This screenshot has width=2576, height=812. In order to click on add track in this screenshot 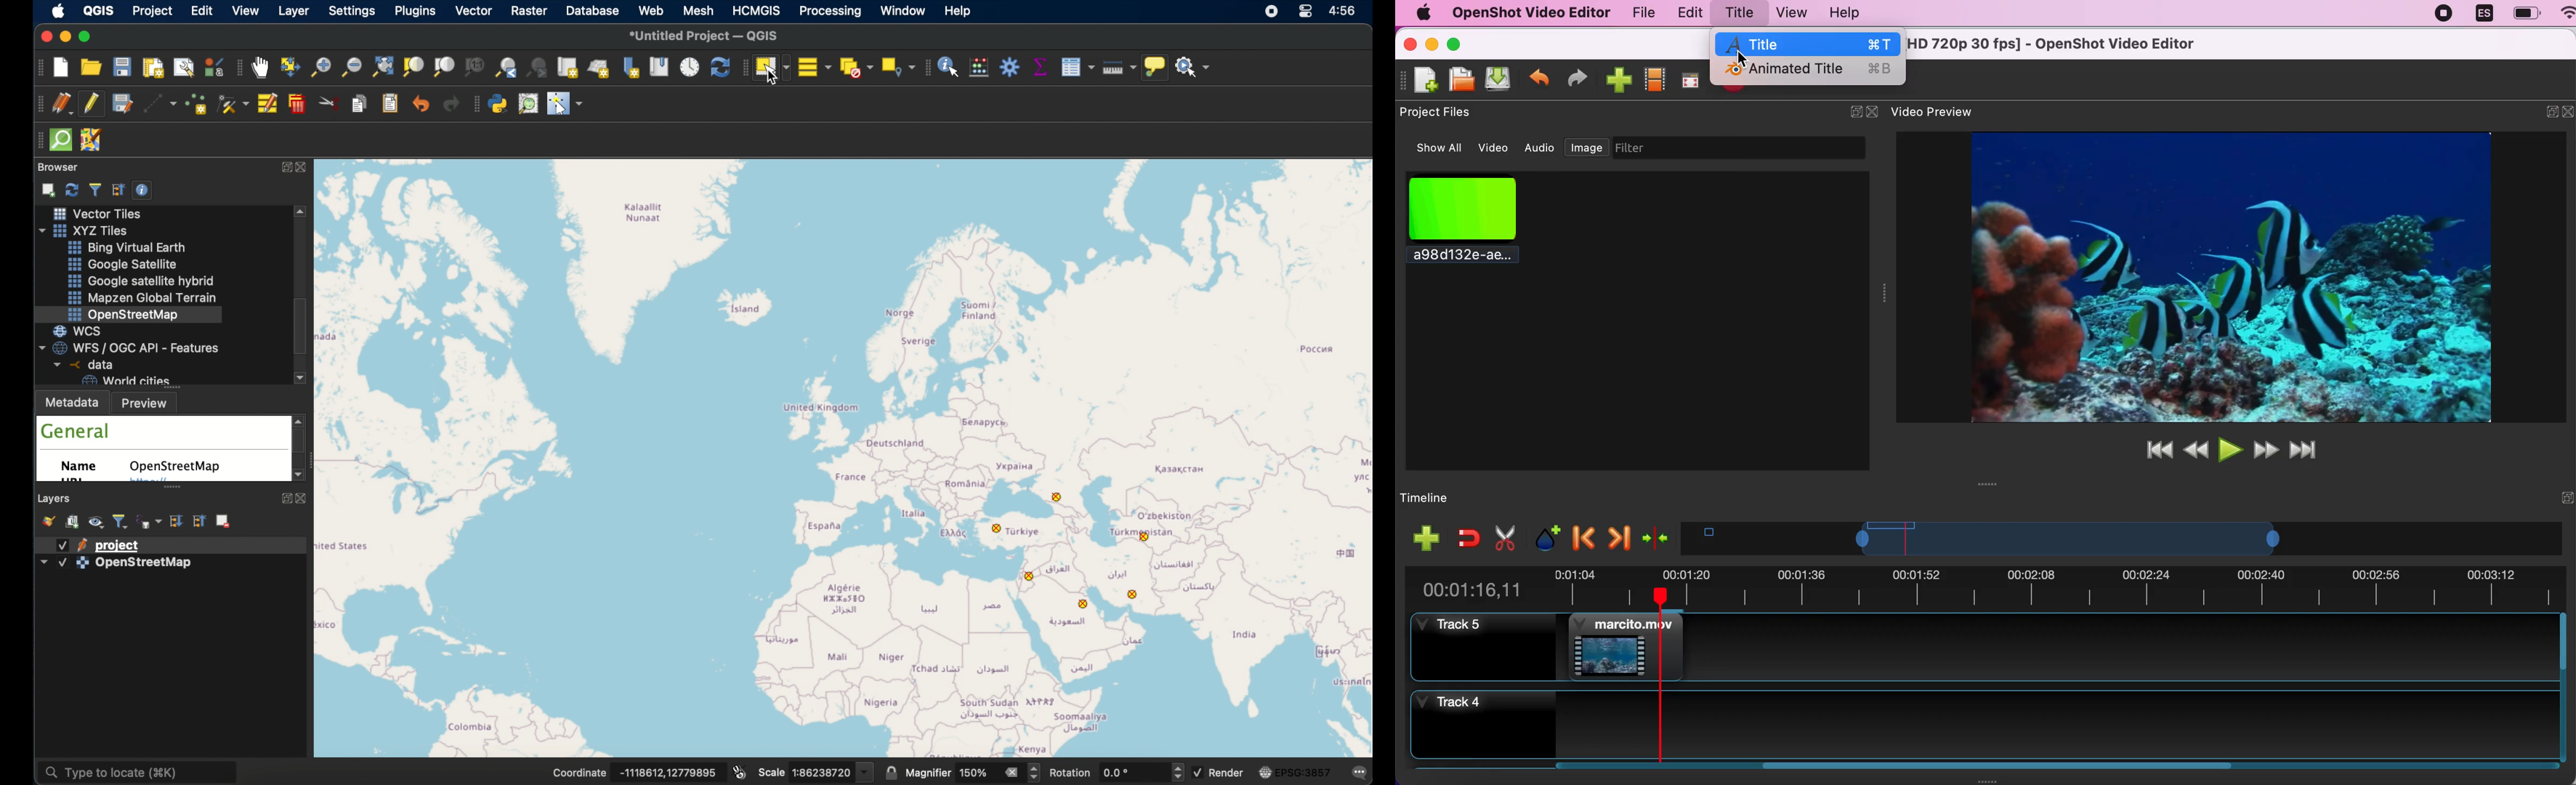, I will do `click(1424, 538)`.